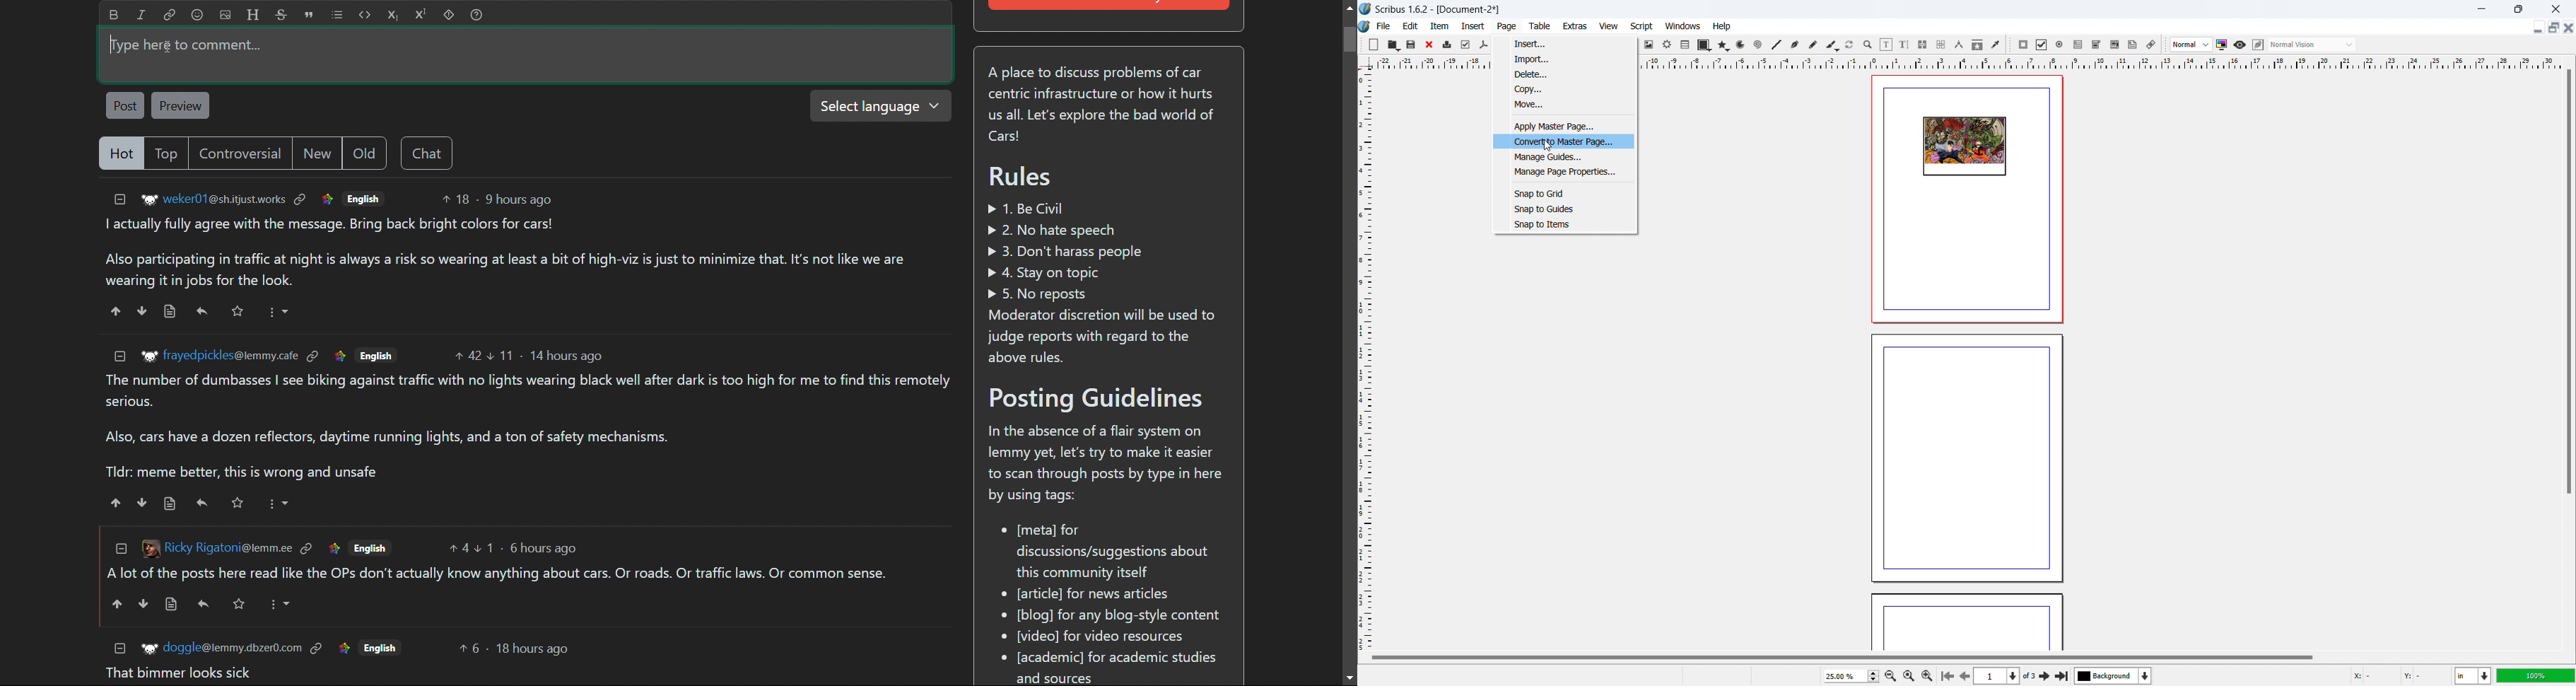 Image resolution: width=2576 pixels, height=700 pixels. What do you see at coordinates (2398, 674) in the screenshot?
I see `cursor coordinate` at bounding box center [2398, 674].